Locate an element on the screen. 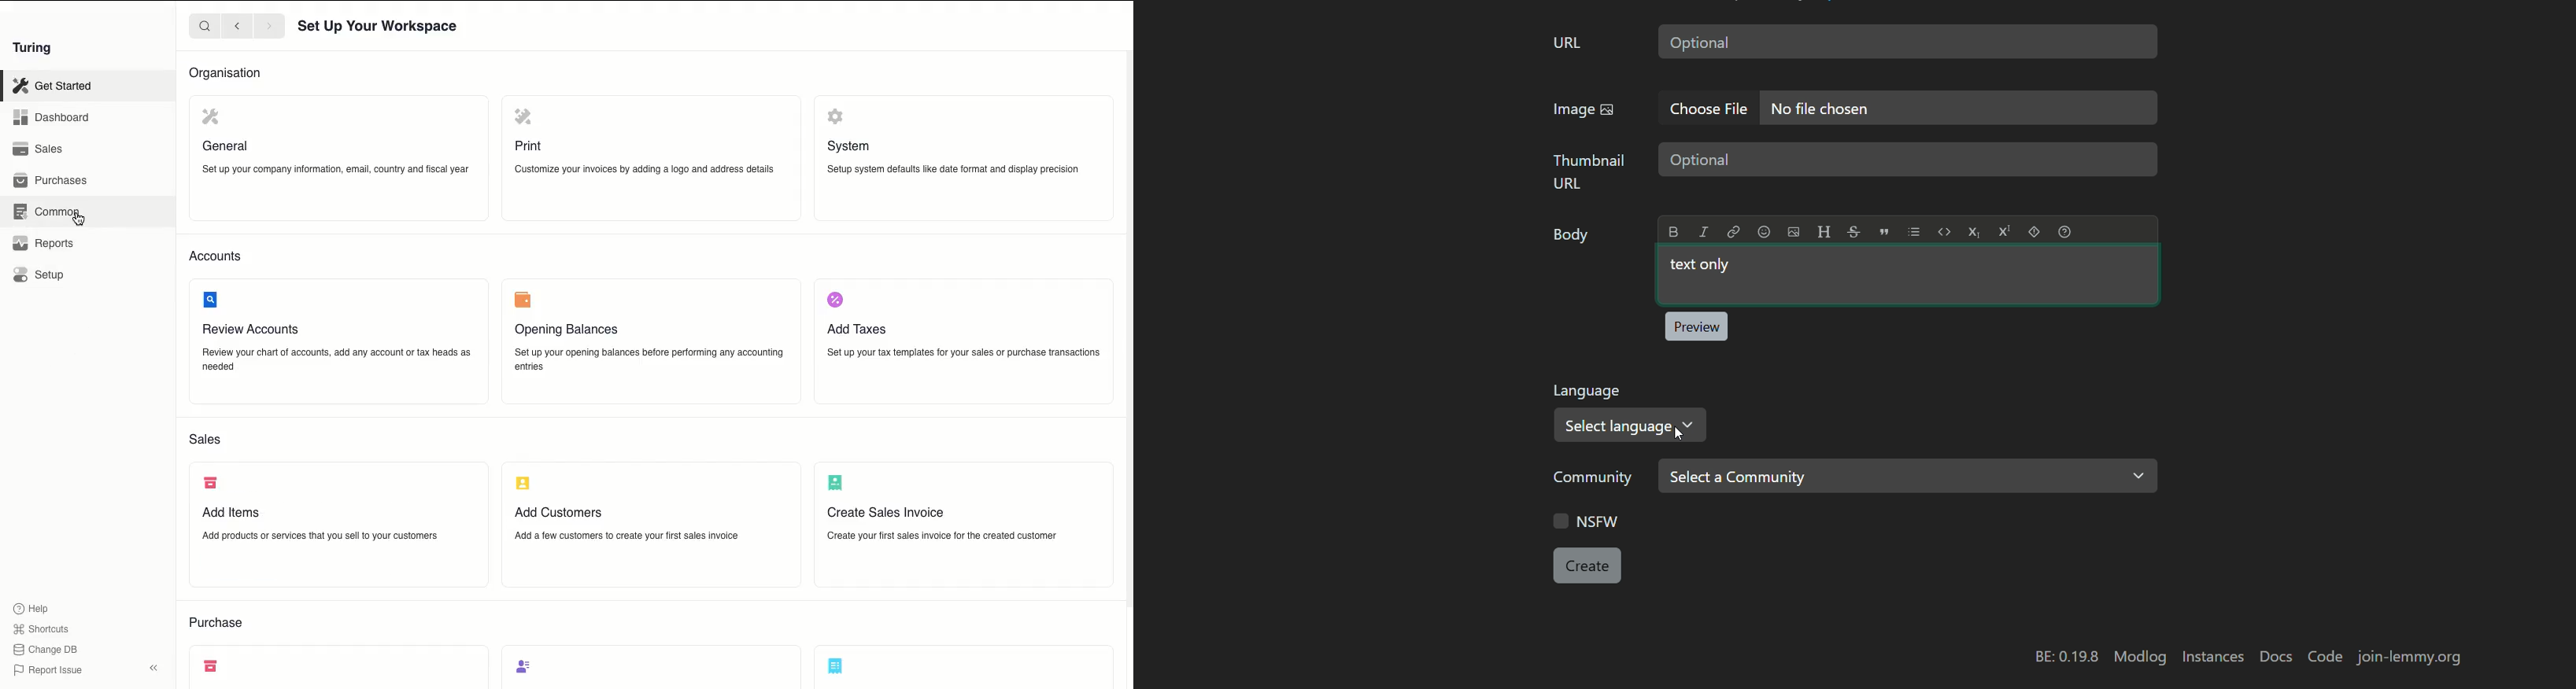  Opening Balances is located at coordinates (567, 315).